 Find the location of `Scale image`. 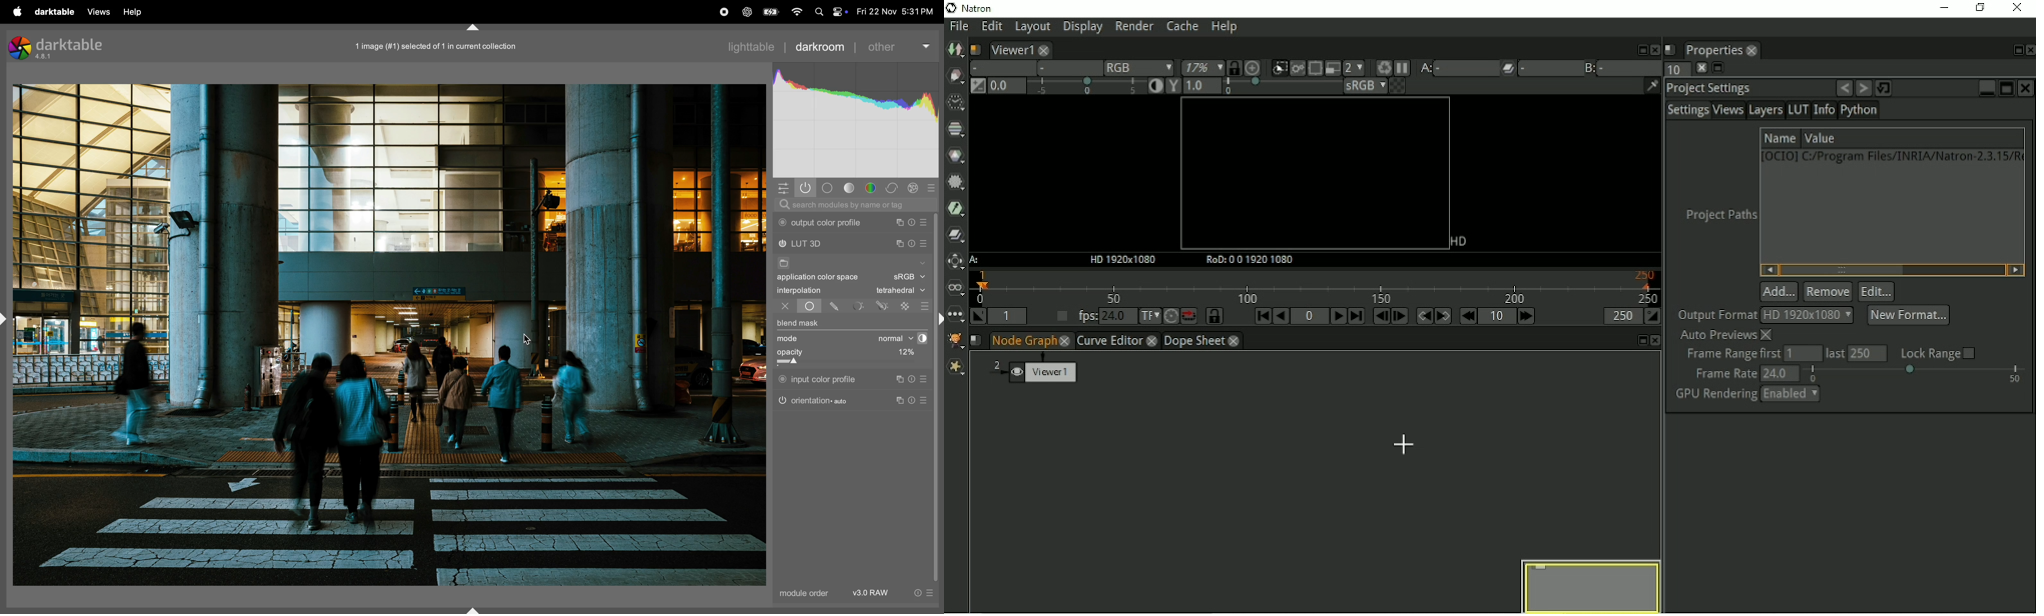

Scale image is located at coordinates (1254, 67).